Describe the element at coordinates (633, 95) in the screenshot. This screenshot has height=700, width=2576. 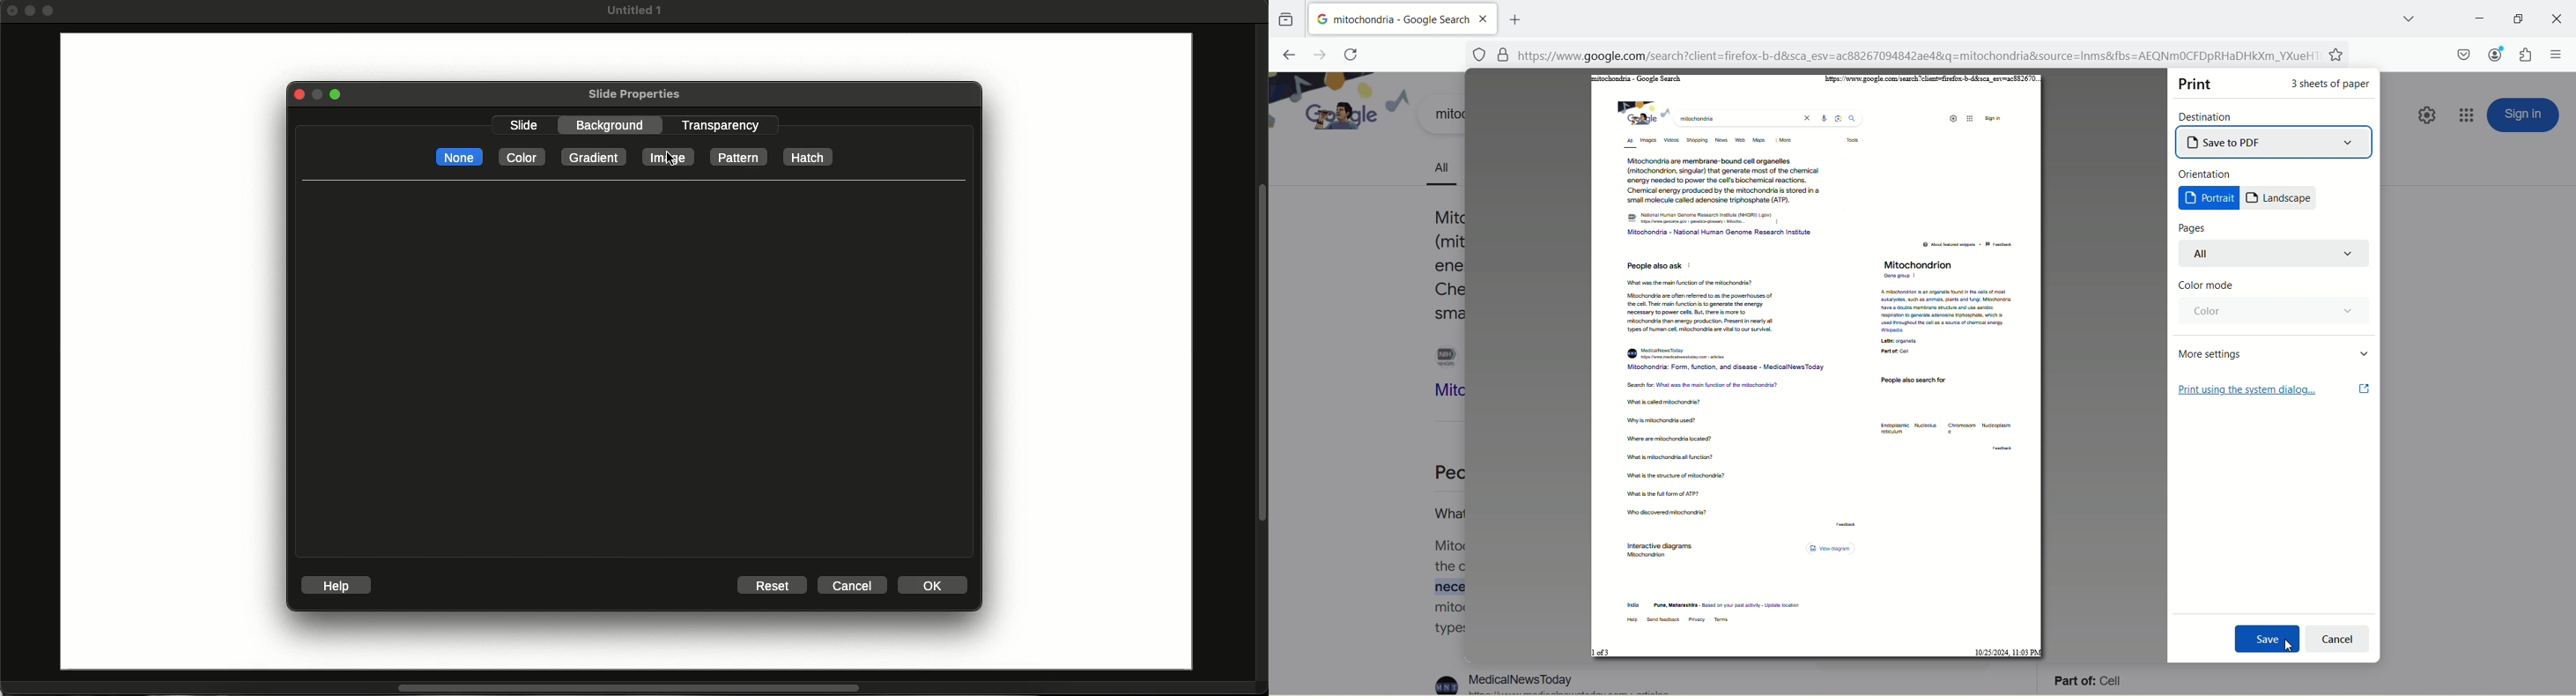
I see `Slide properties` at that location.